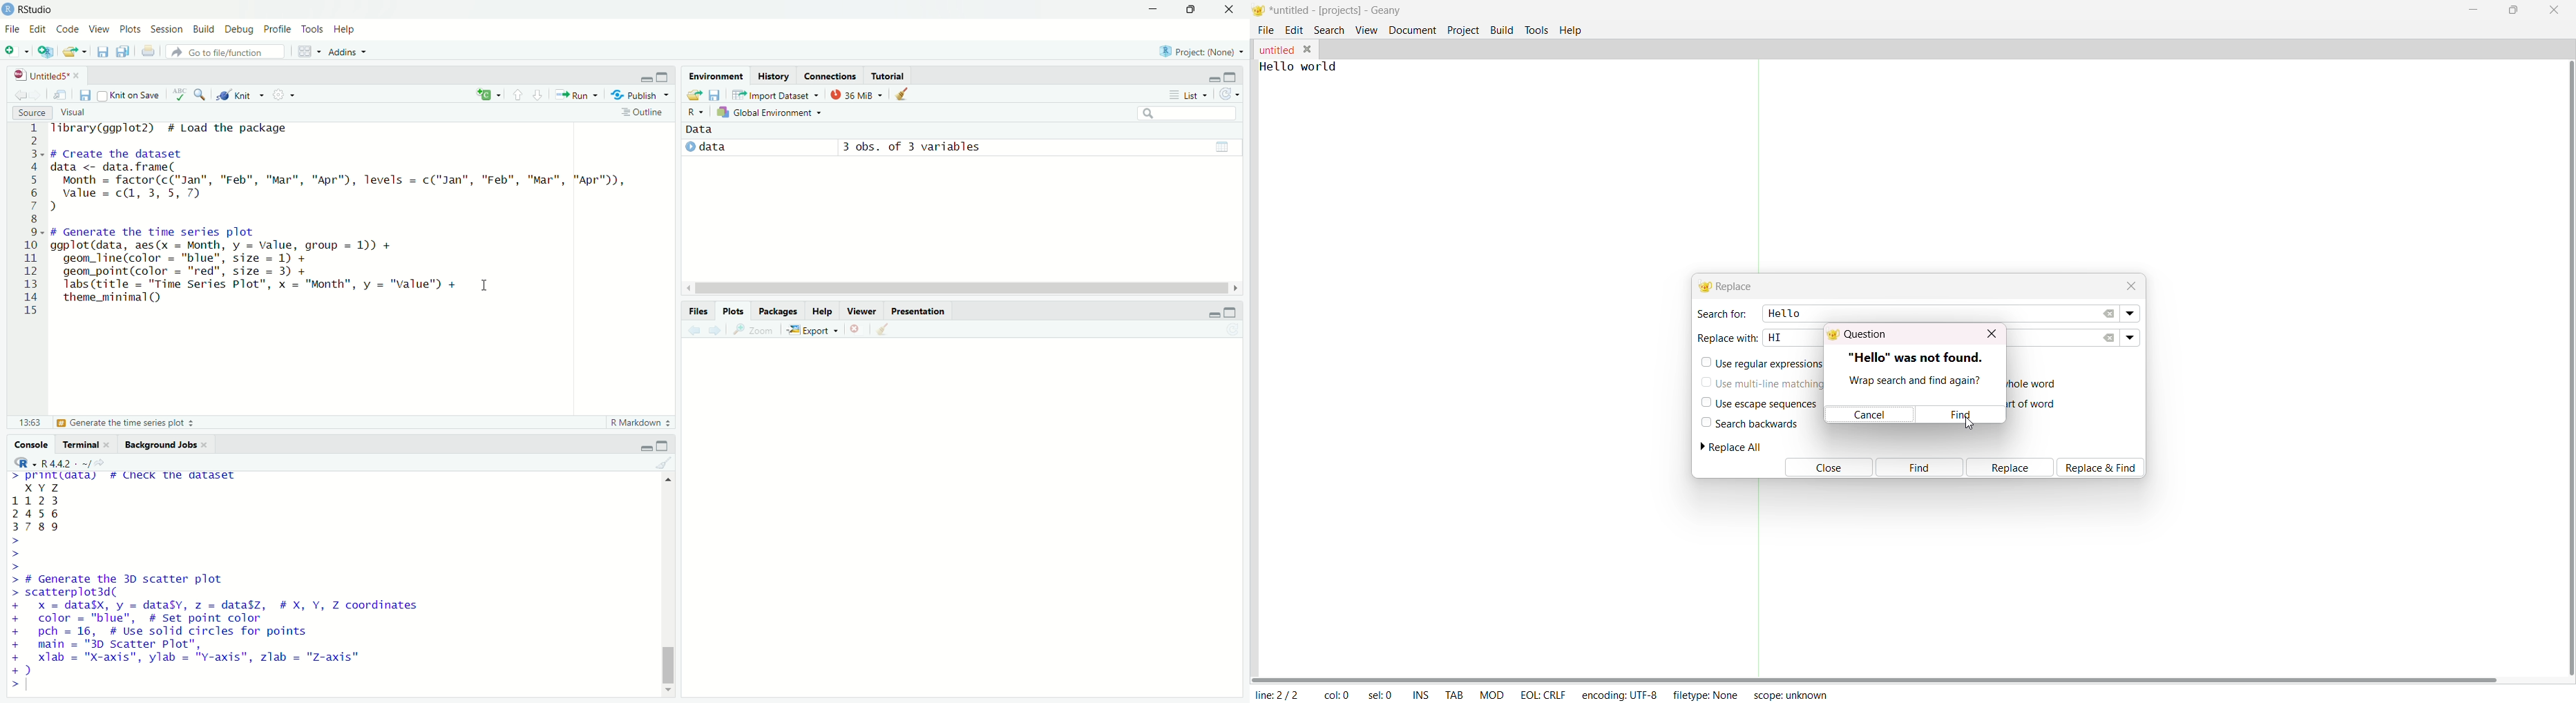  Describe the element at coordinates (1537, 29) in the screenshot. I see `tools` at that location.